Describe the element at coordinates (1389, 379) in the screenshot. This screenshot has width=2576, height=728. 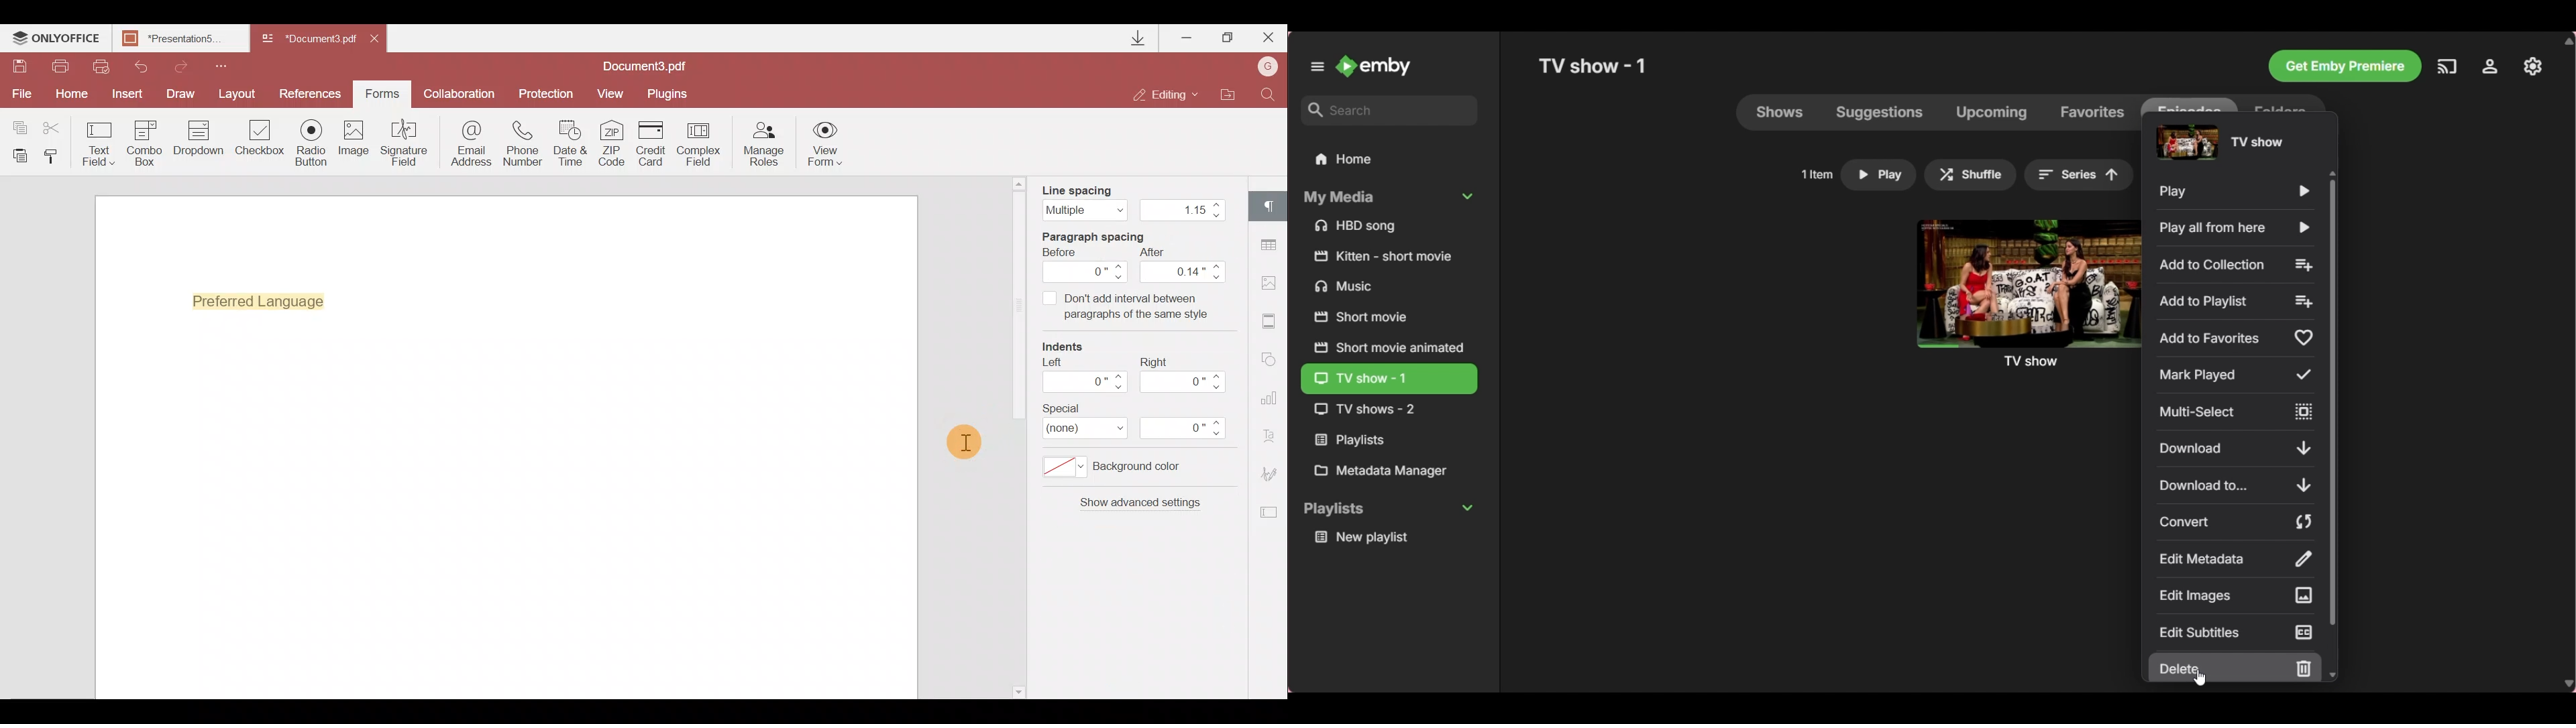
I see `TV show - 1, Current folder highlighted` at that location.